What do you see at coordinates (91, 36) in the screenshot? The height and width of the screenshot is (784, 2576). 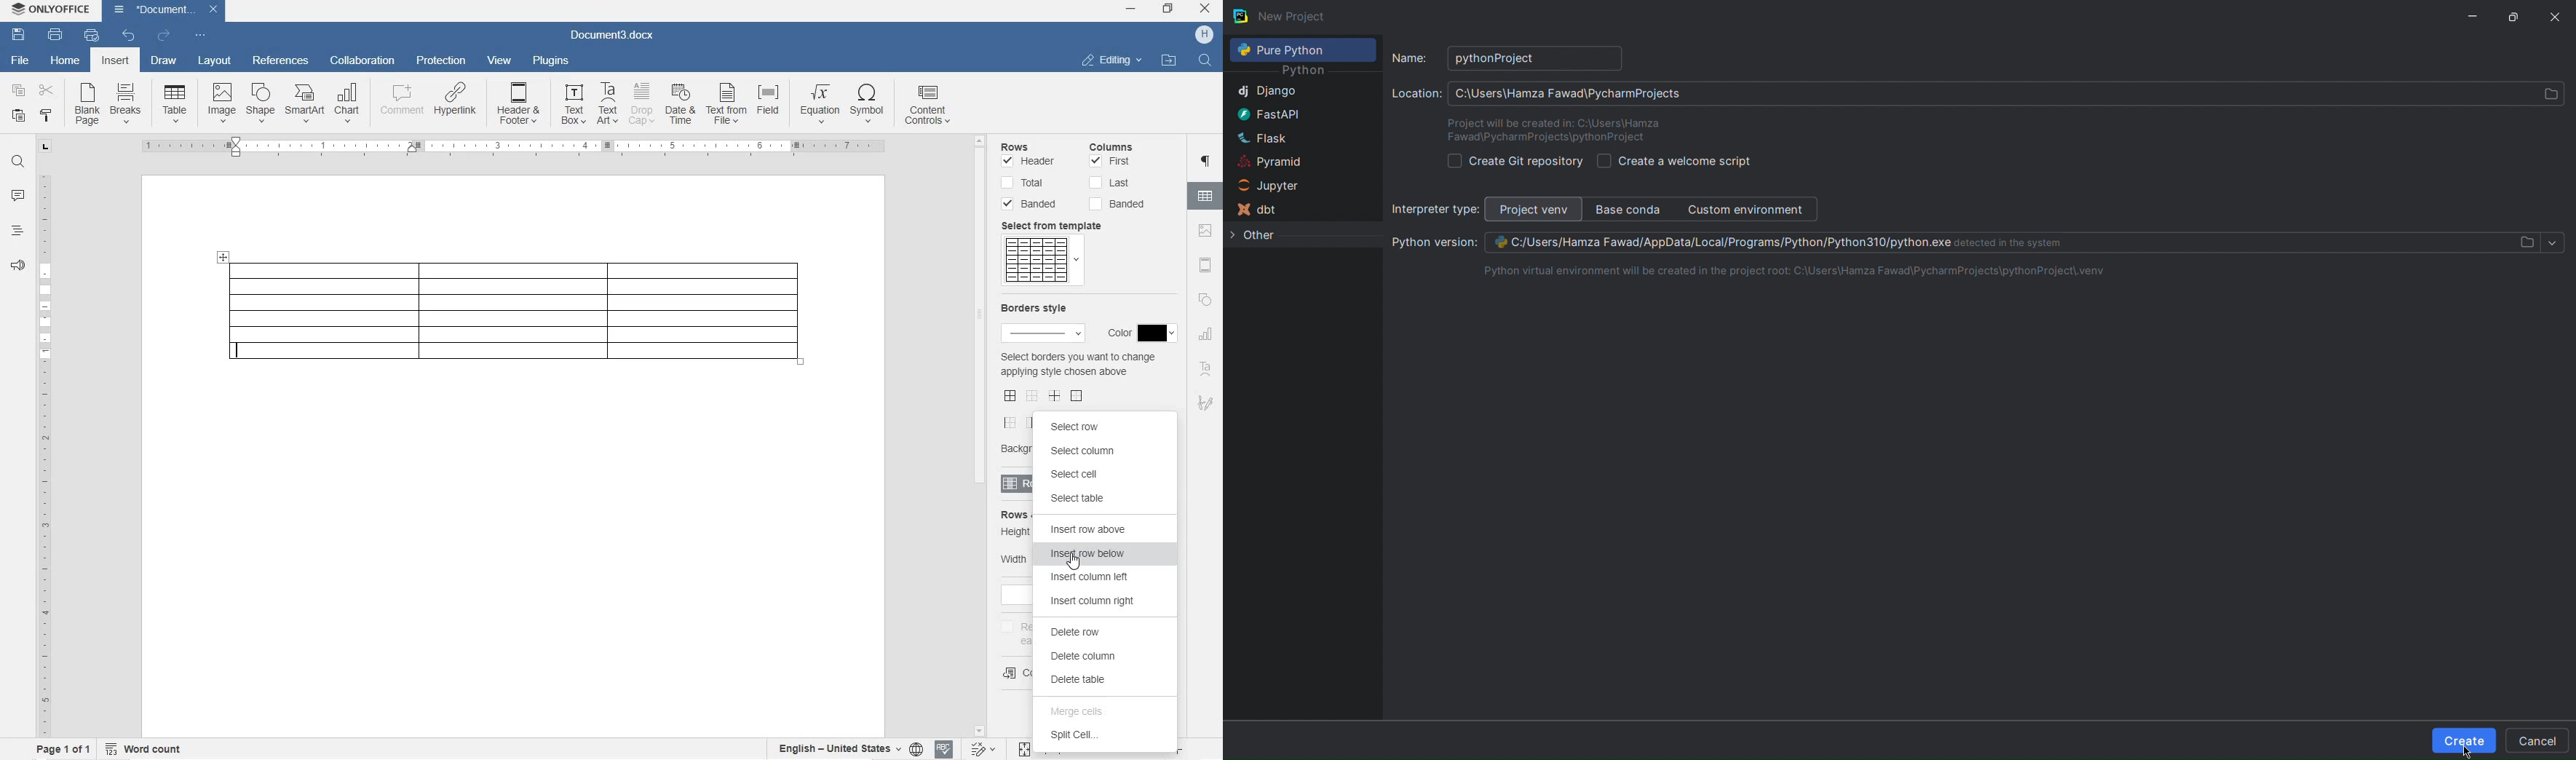 I see `QUICK PRINT` at bounding box center [91, 36].